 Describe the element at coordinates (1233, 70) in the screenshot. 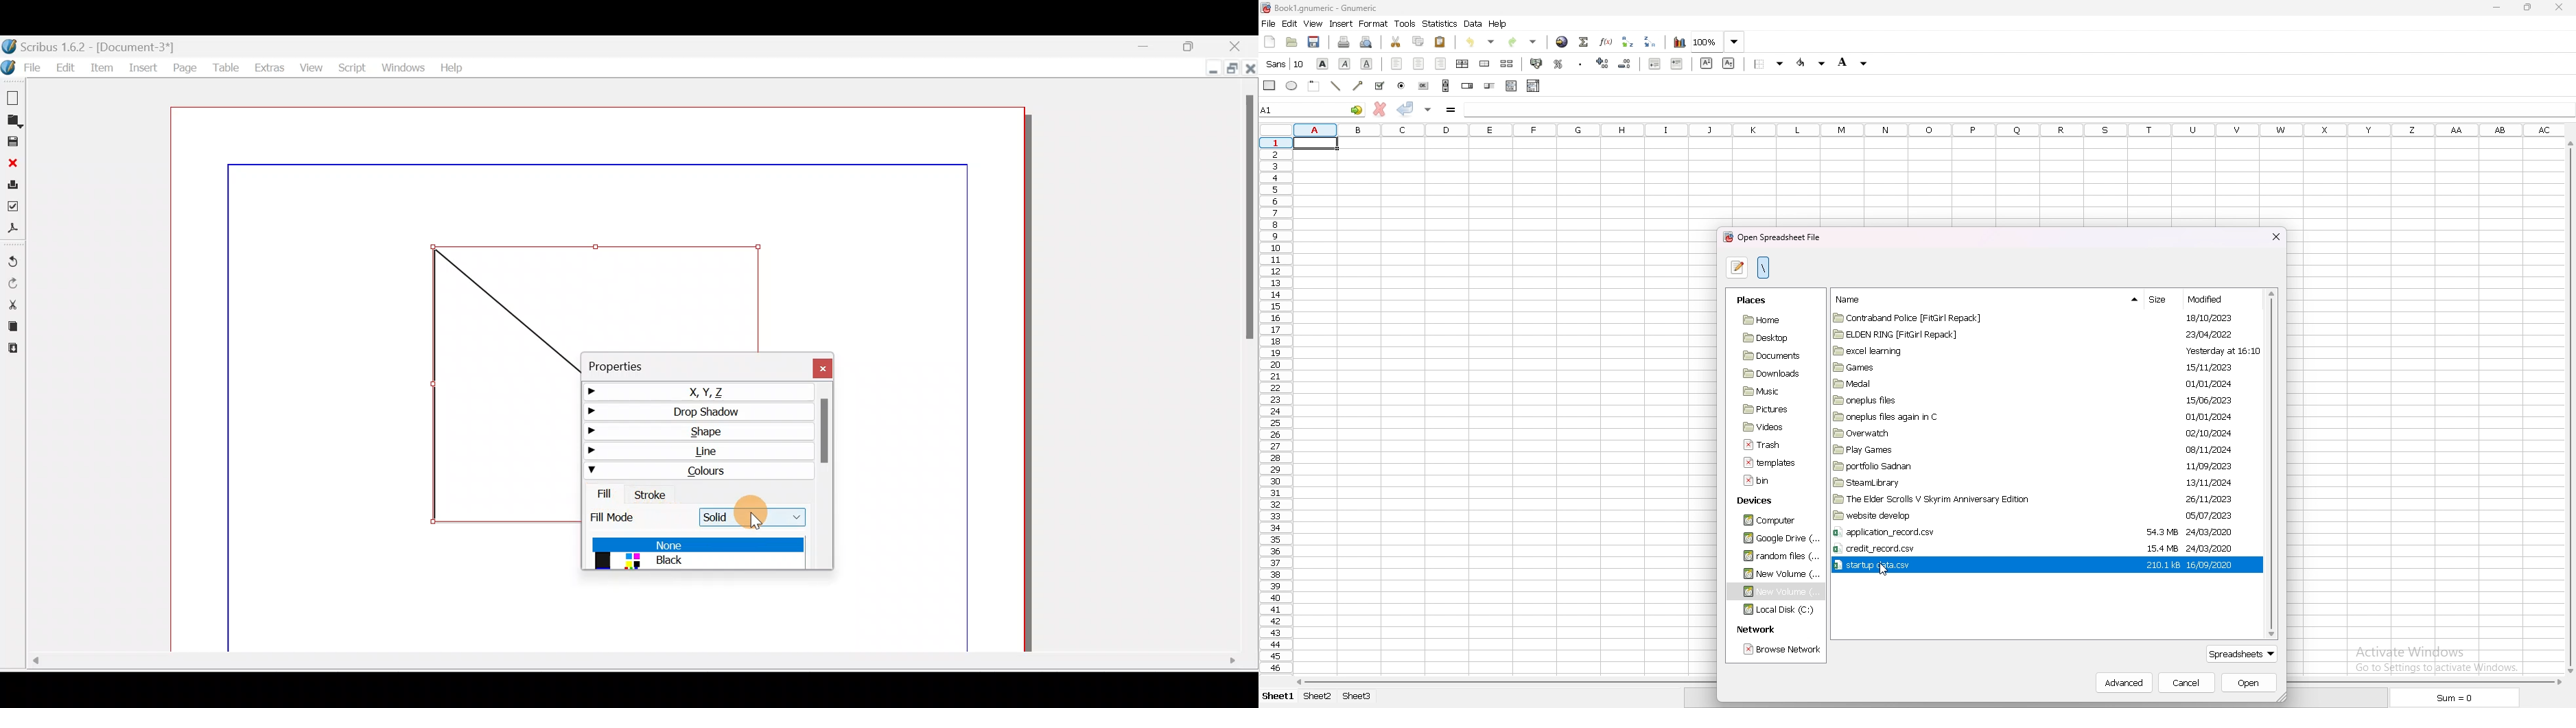

I see `Maximise` at that location.